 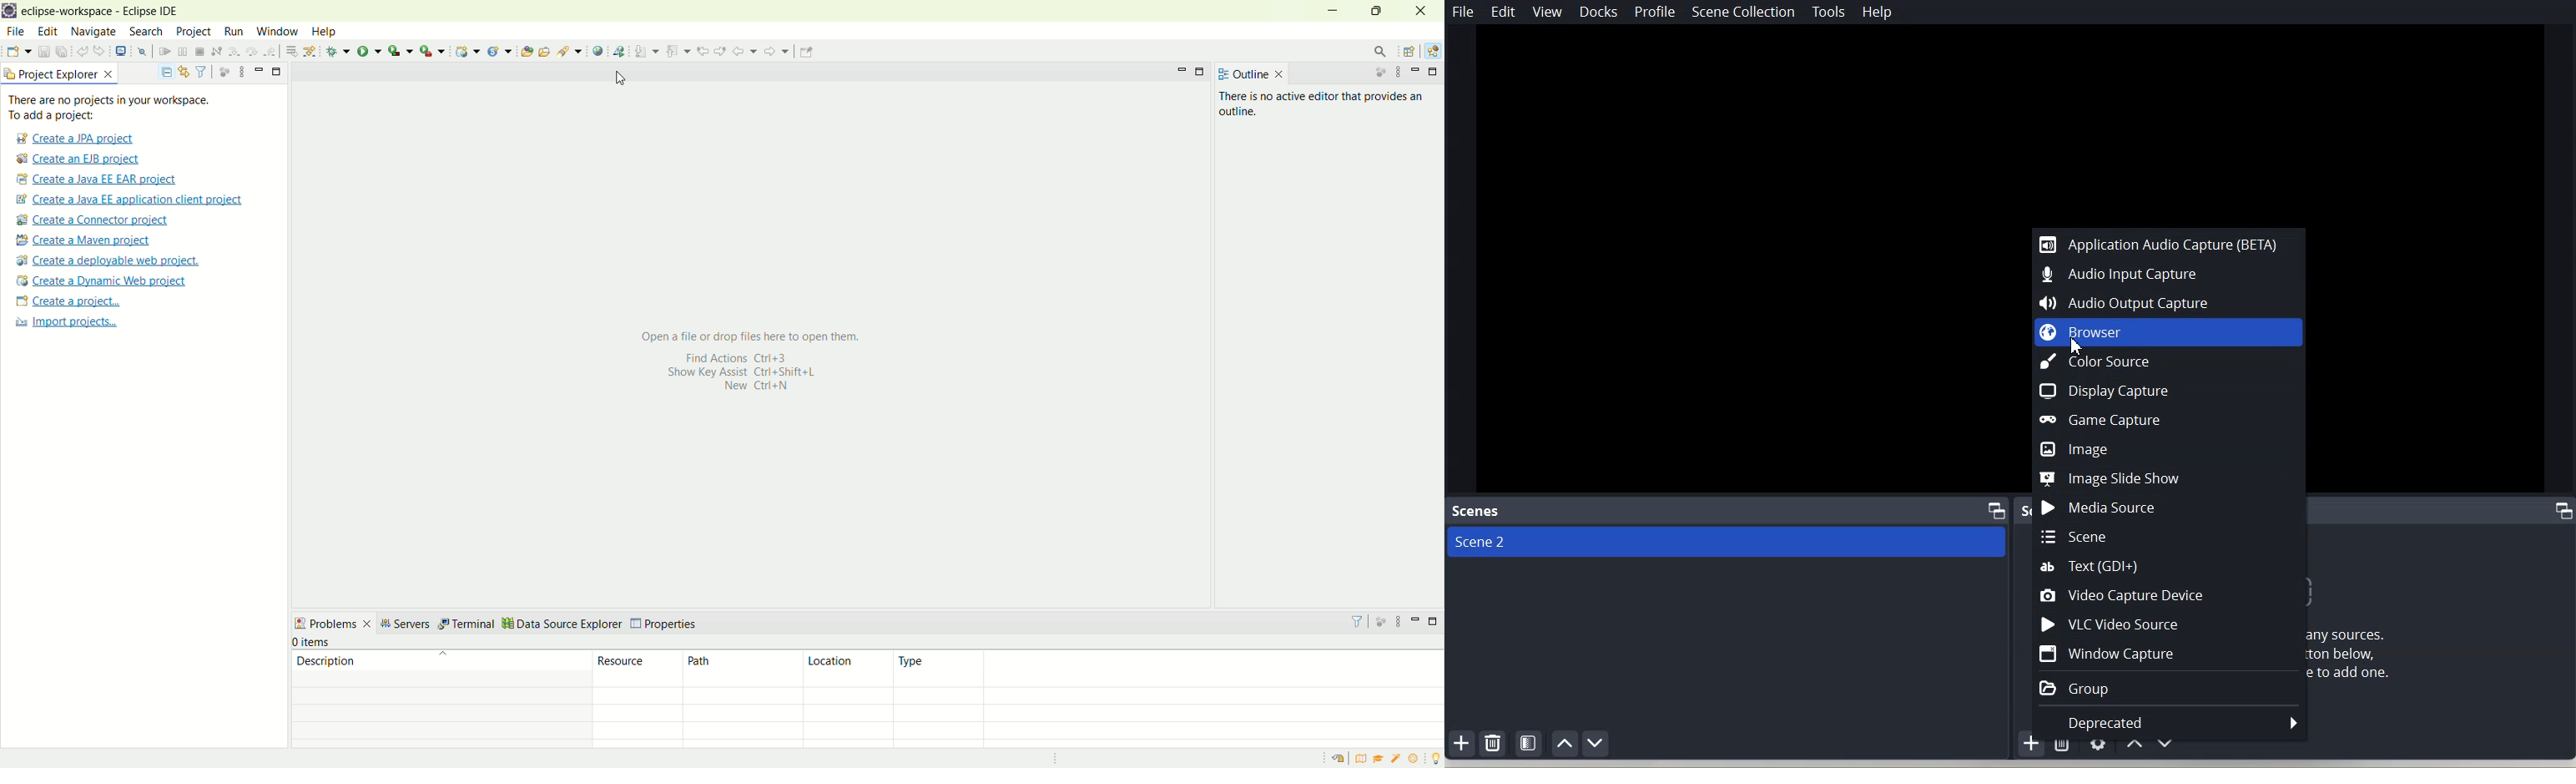 I want to click on Edit, so click(x=1505, y=12).